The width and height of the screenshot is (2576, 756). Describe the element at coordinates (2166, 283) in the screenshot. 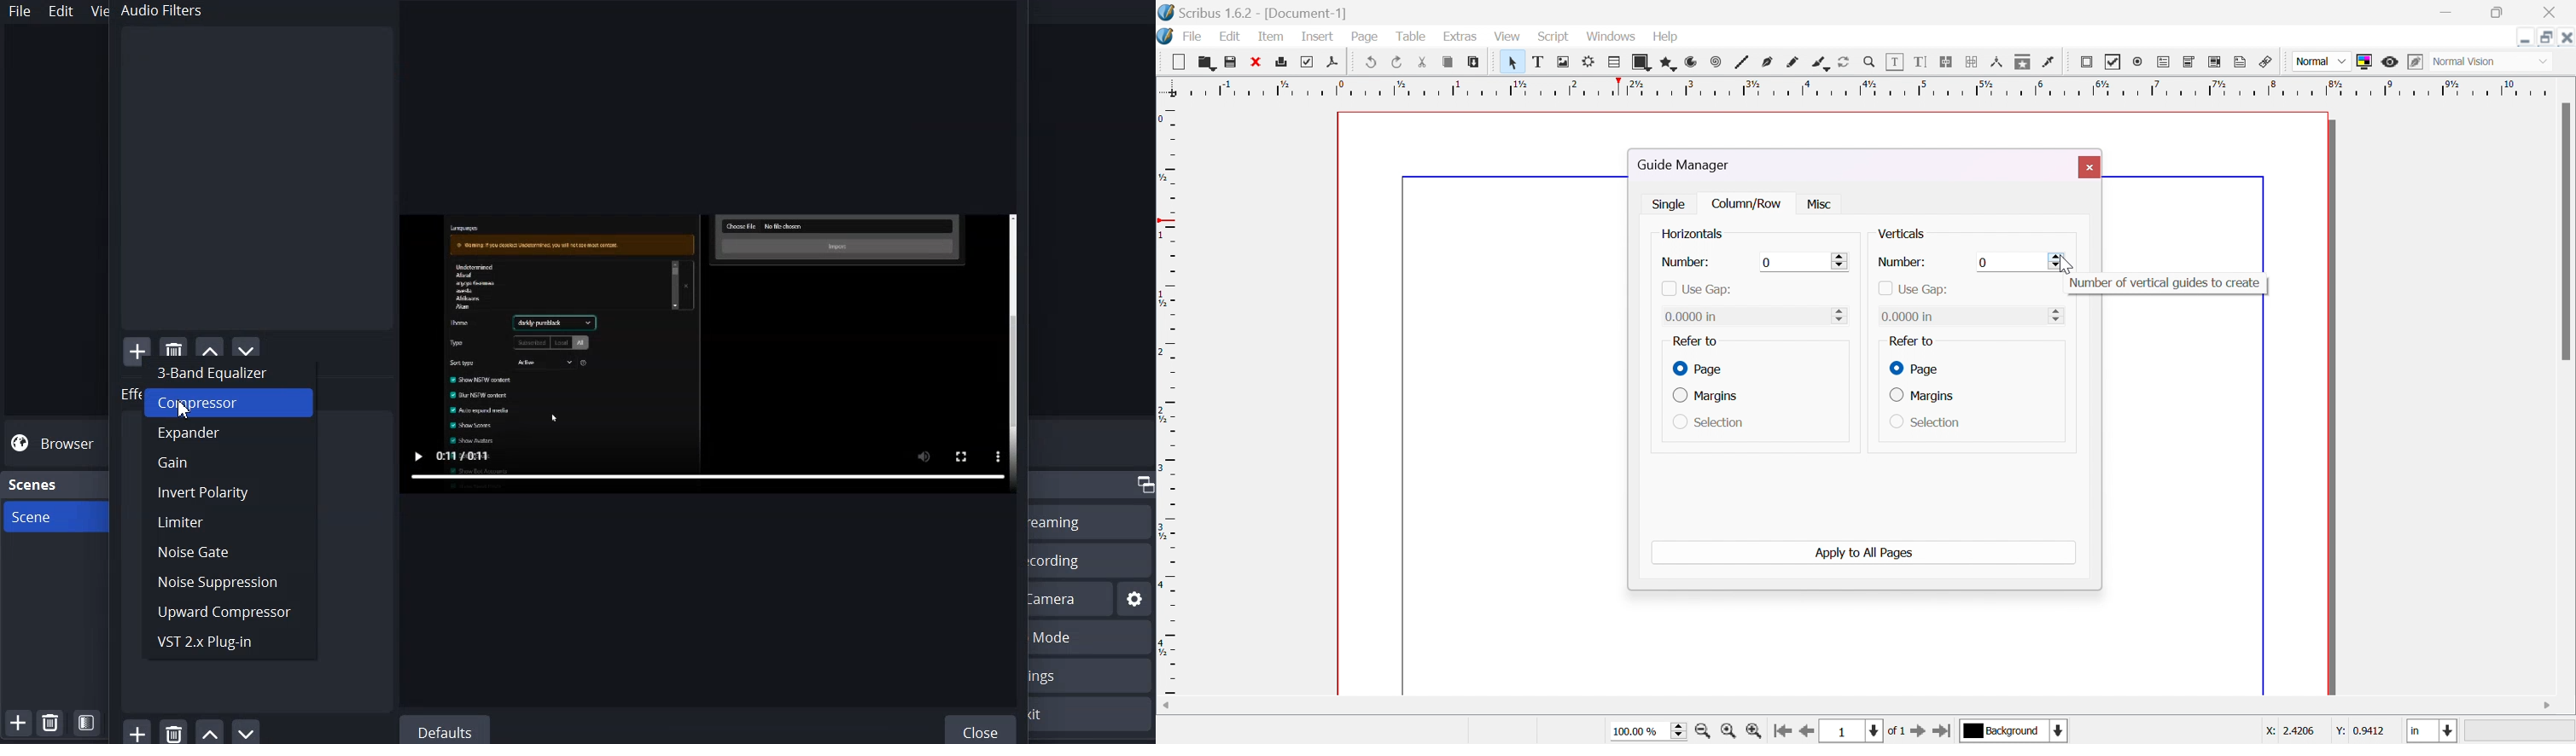

I see `number of vertical guides to create` at that location.